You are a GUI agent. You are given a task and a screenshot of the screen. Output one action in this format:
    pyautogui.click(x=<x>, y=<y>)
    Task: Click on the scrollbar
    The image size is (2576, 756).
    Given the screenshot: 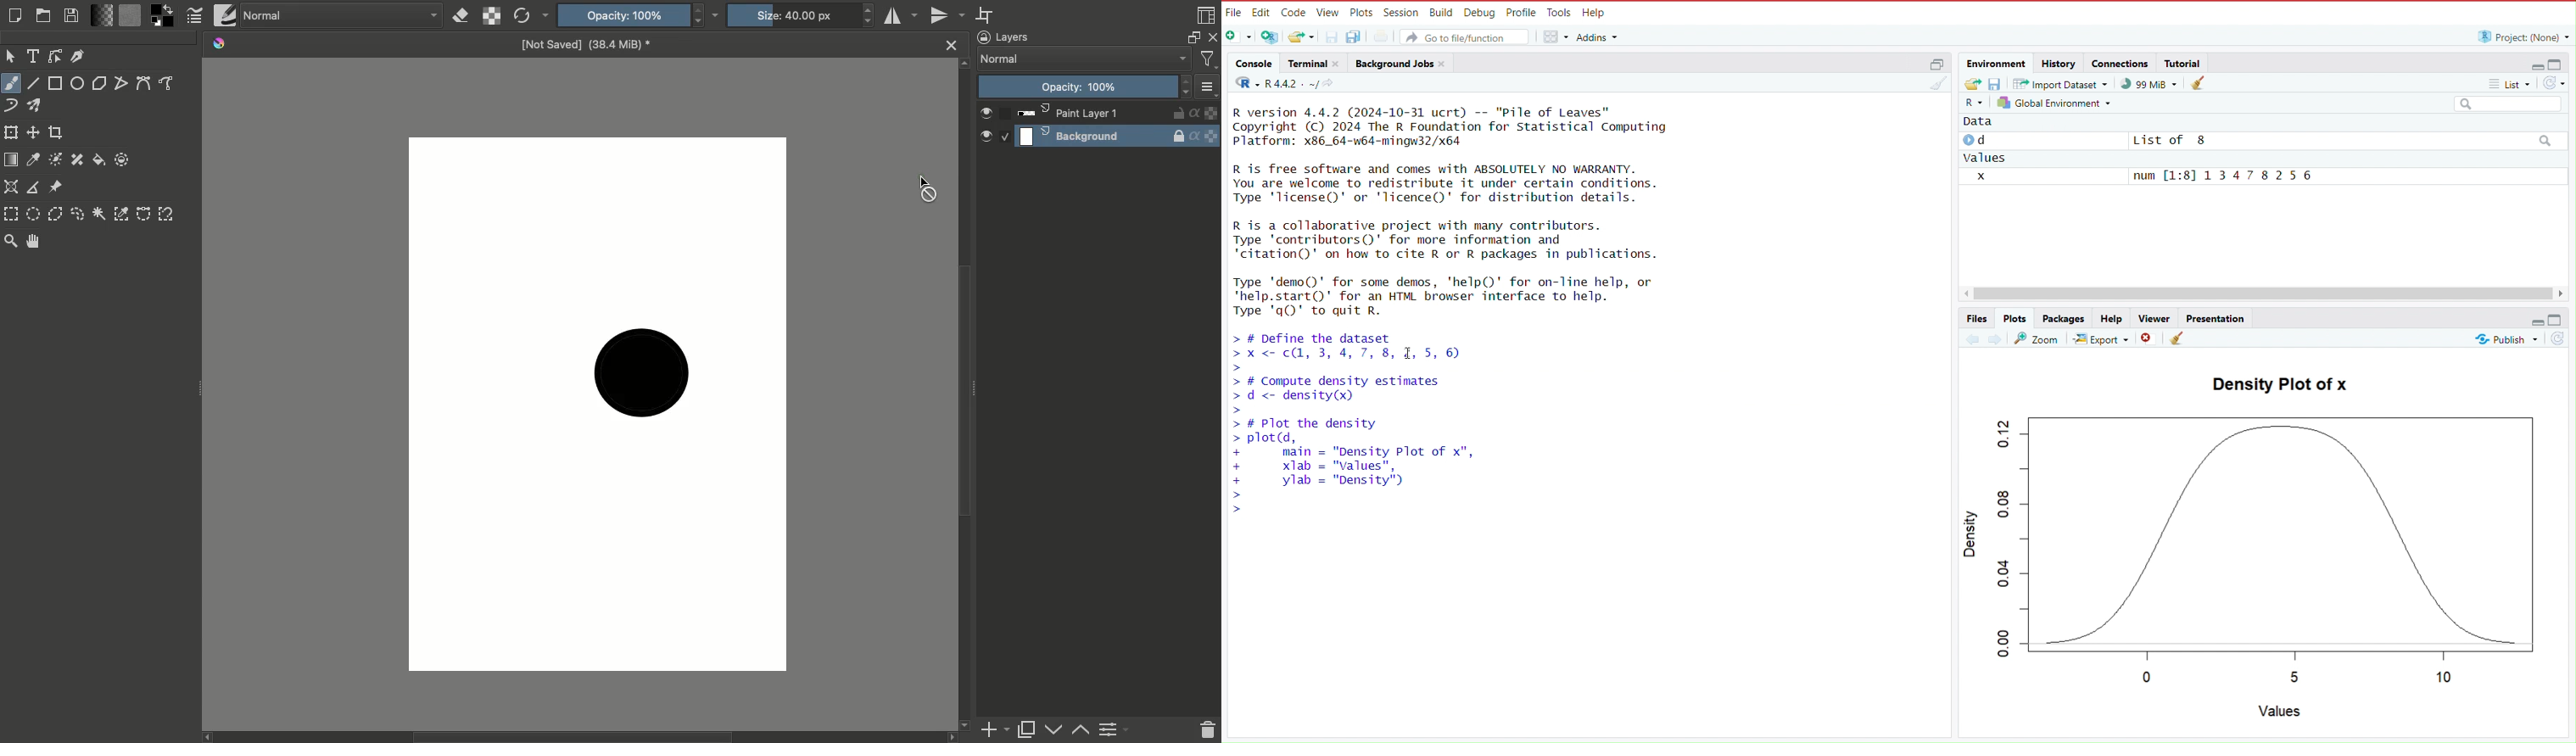 What is the action you would take?
    pyautogui.click(x=2252, y=292)
    